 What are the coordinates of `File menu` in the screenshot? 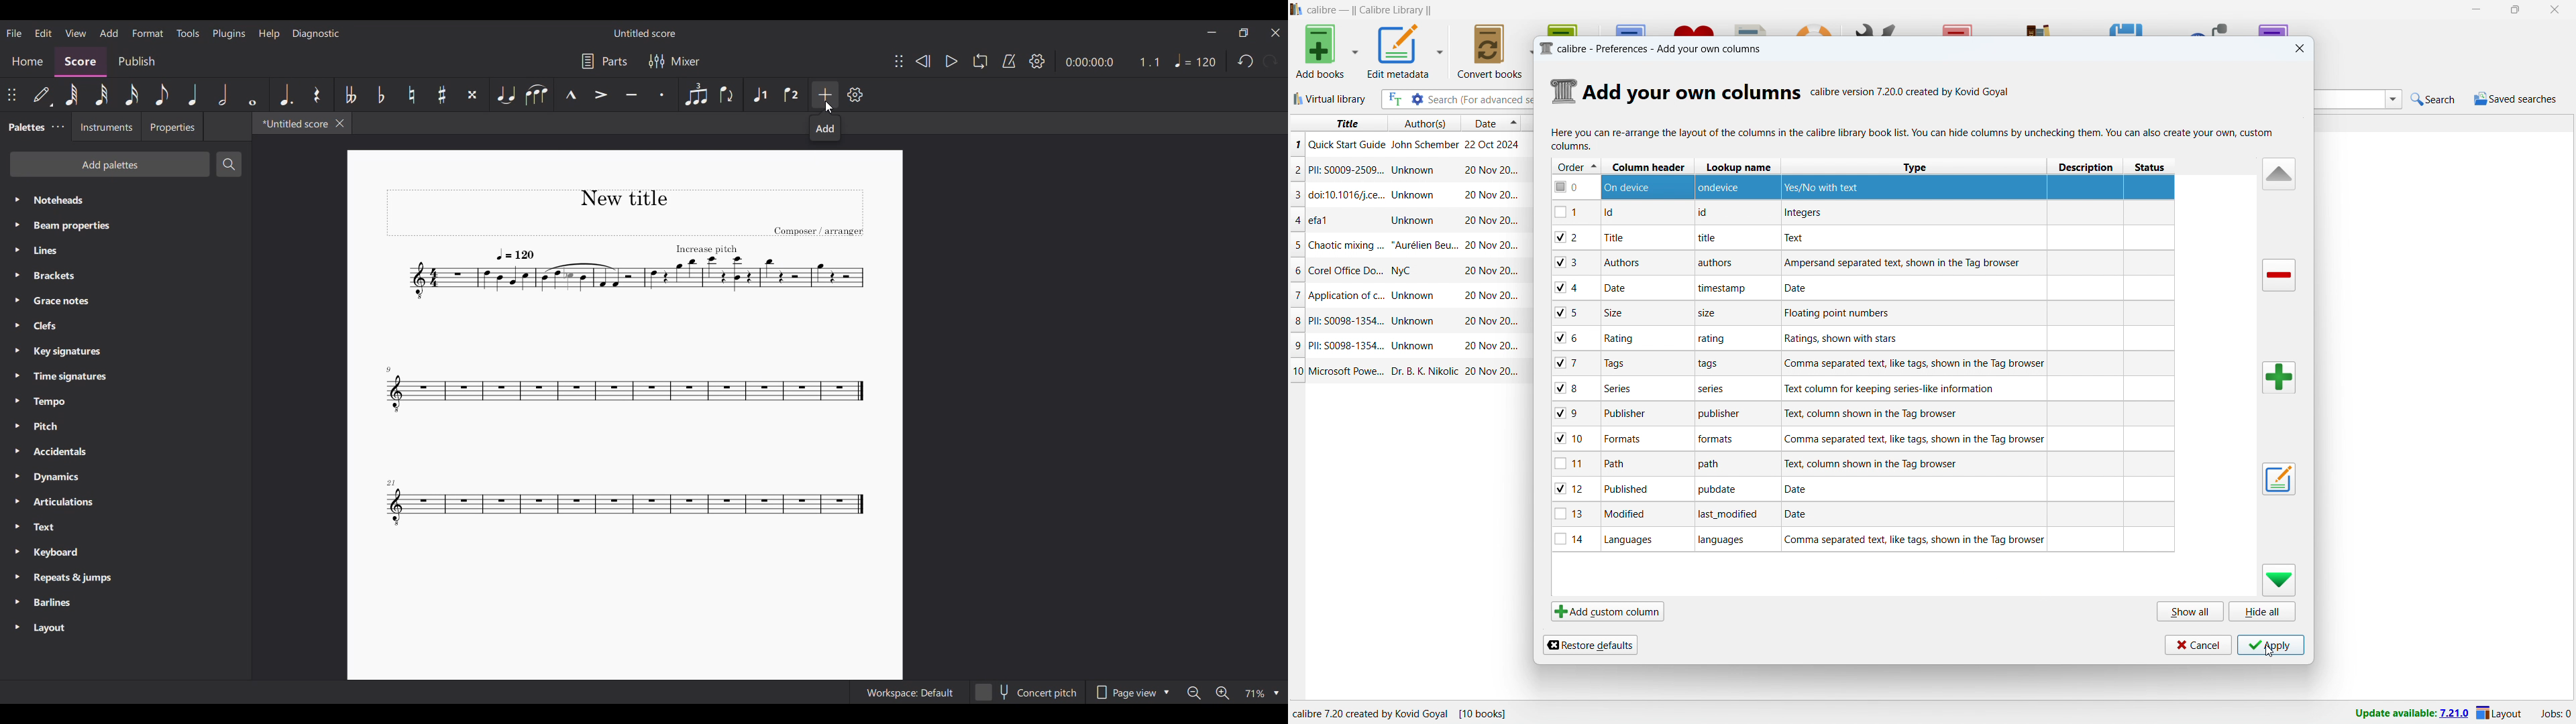 It's located at (13, 33).